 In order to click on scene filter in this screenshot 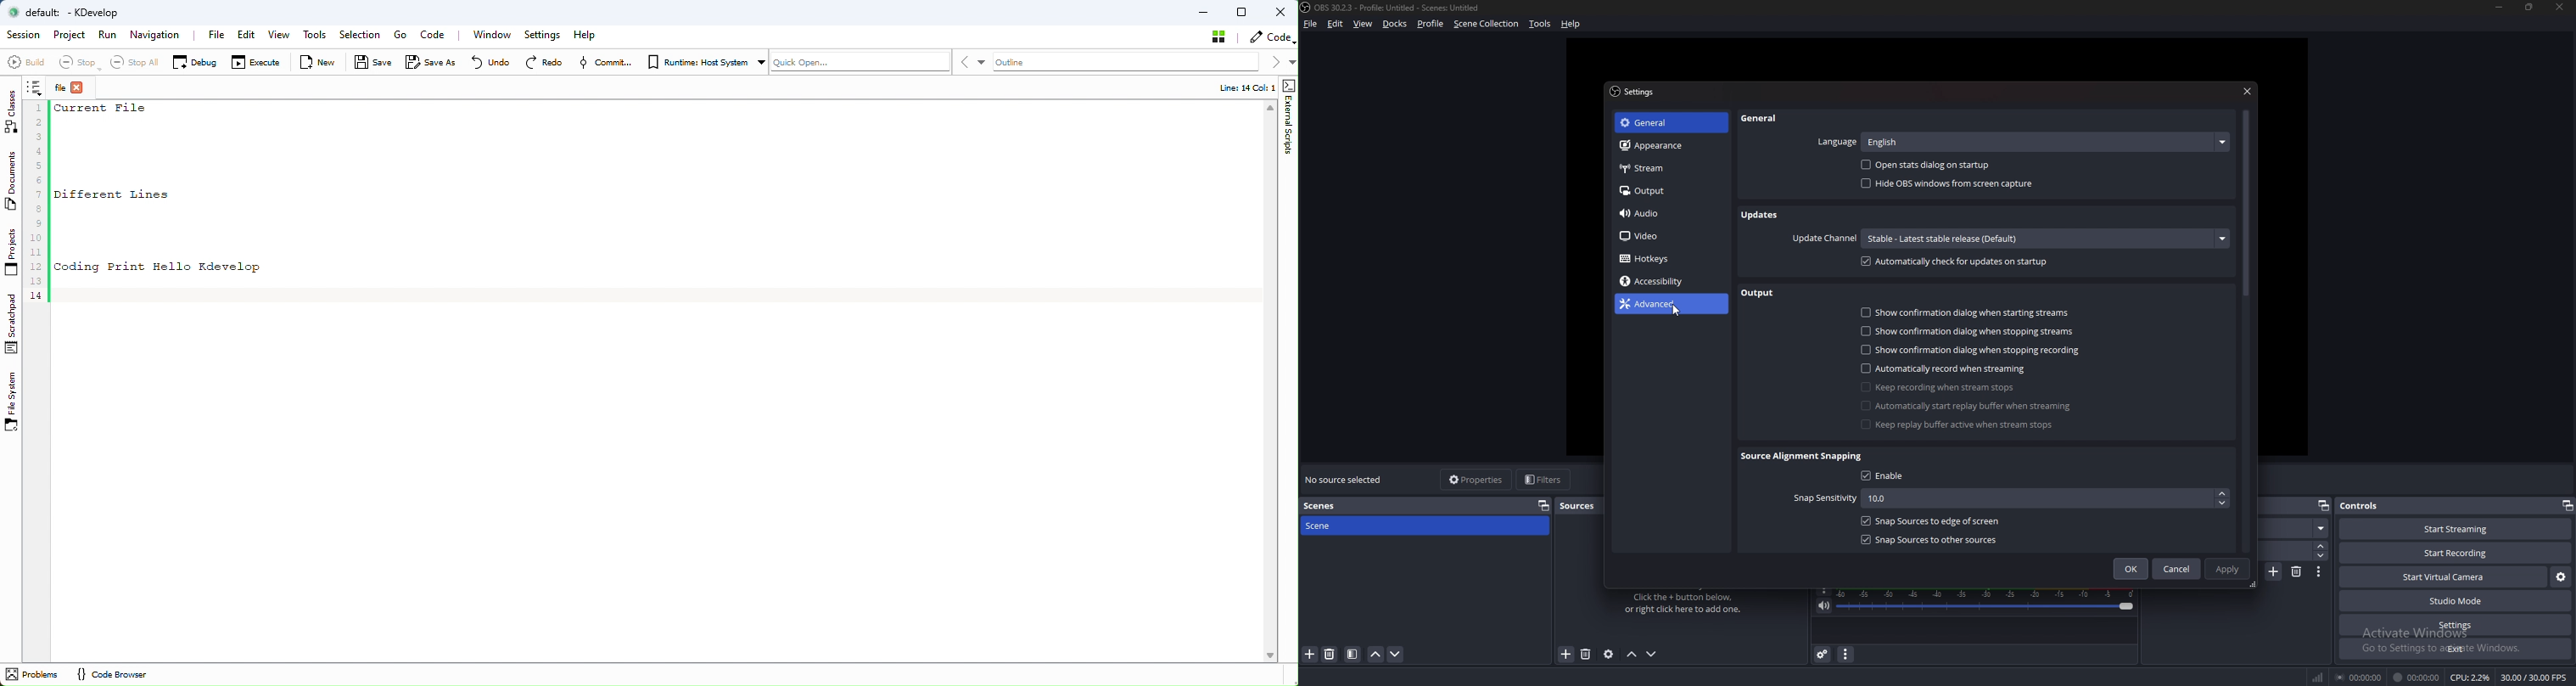, I will do `click(1351, 654)`.